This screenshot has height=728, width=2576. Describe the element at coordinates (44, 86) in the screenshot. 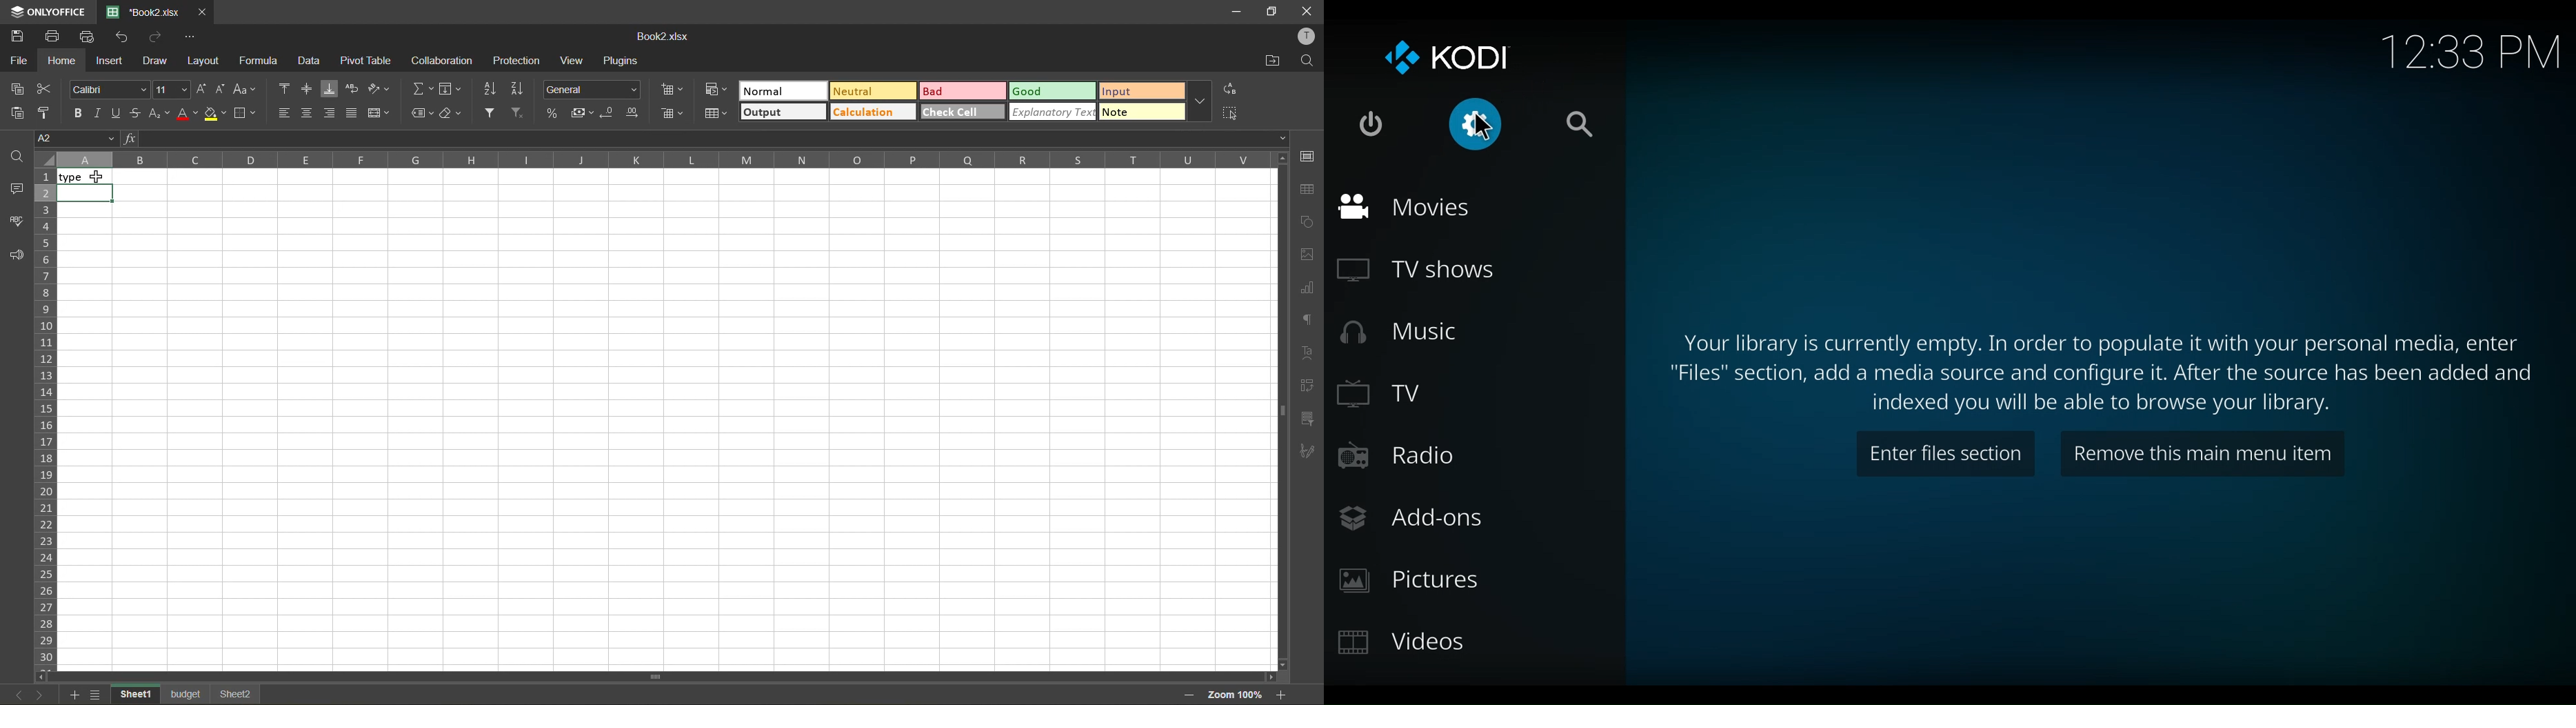

I see `cut` at that location.